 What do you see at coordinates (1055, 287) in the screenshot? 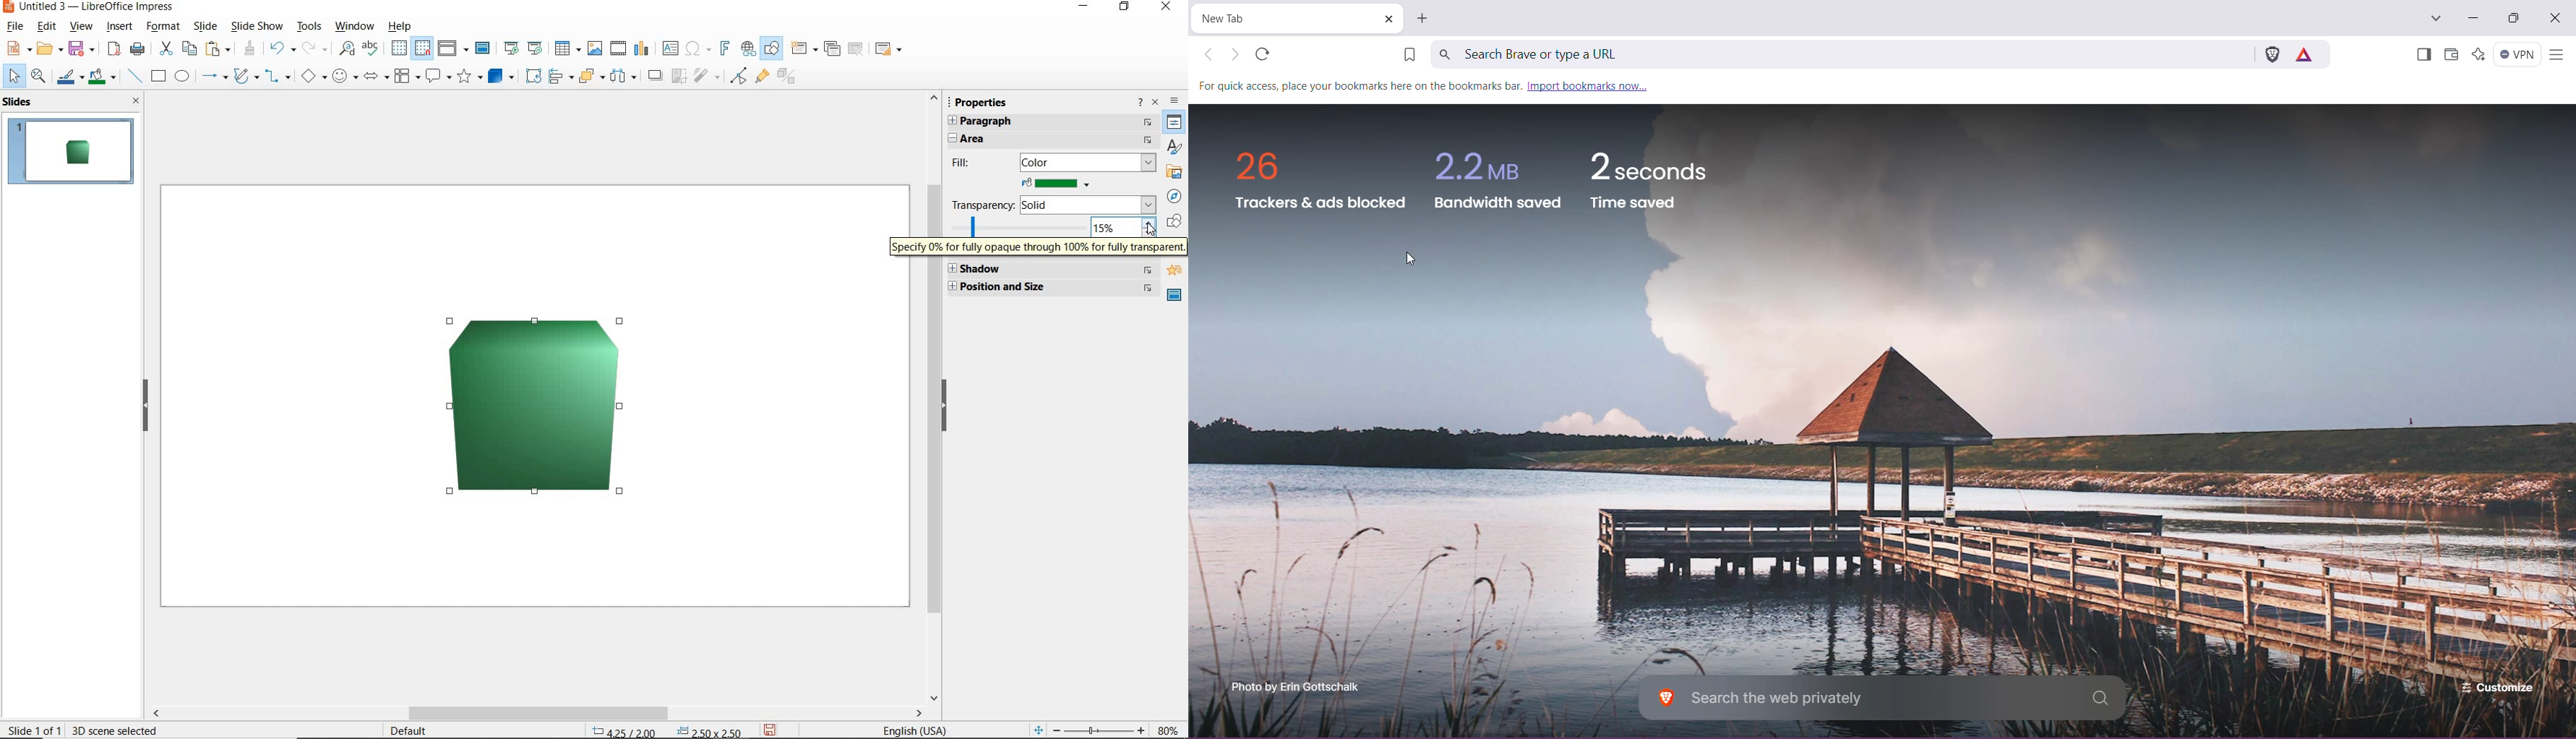
I see `POSITION & SIZE` at bounding box center [1055, 287].